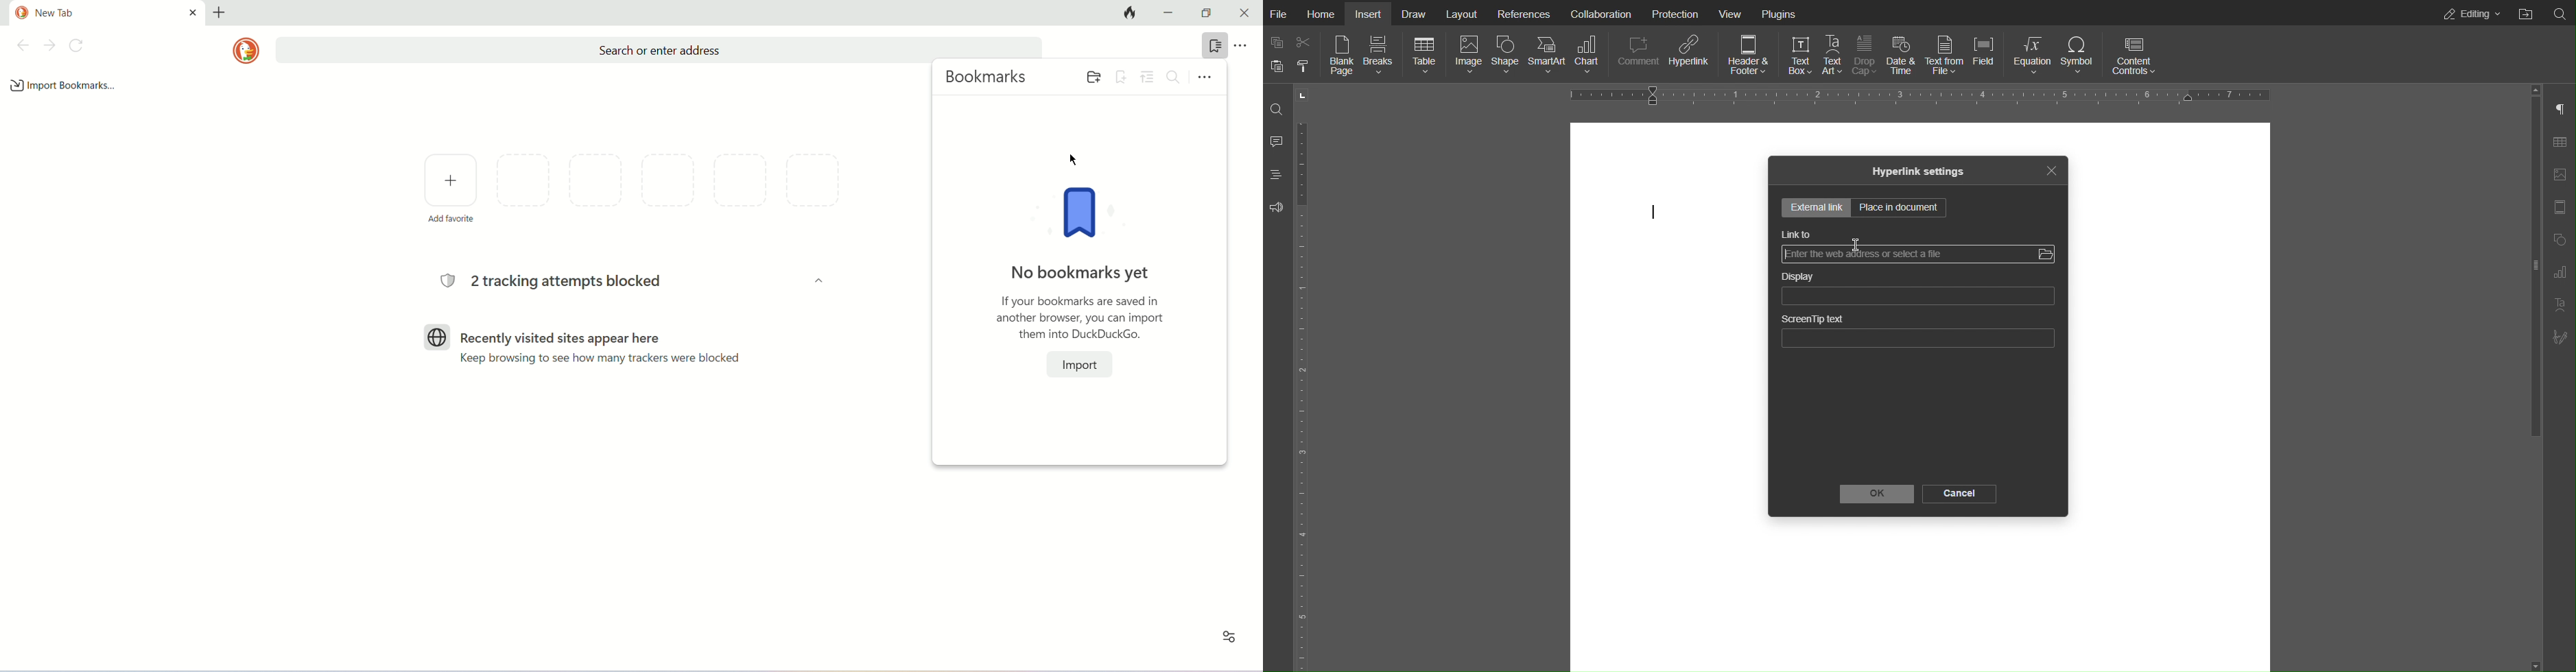 This screenshot has height=672, width=2576. I want to click on SmartArt, so click(1548, 56).